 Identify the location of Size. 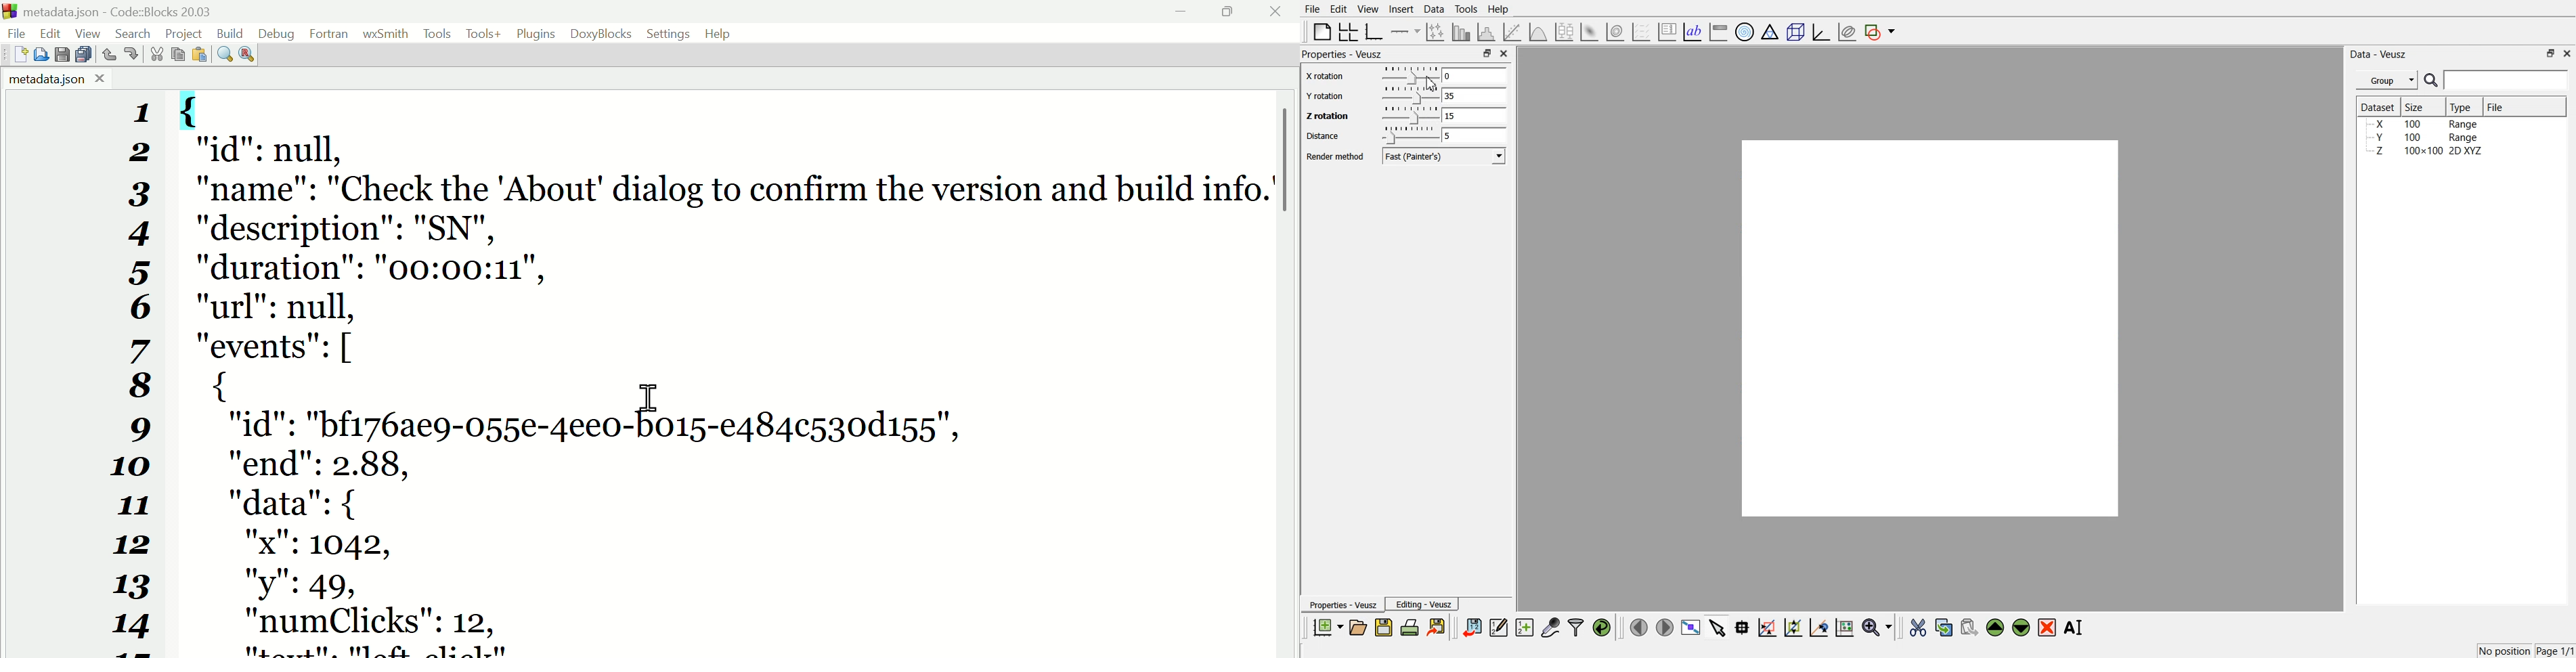
(2417, 106).